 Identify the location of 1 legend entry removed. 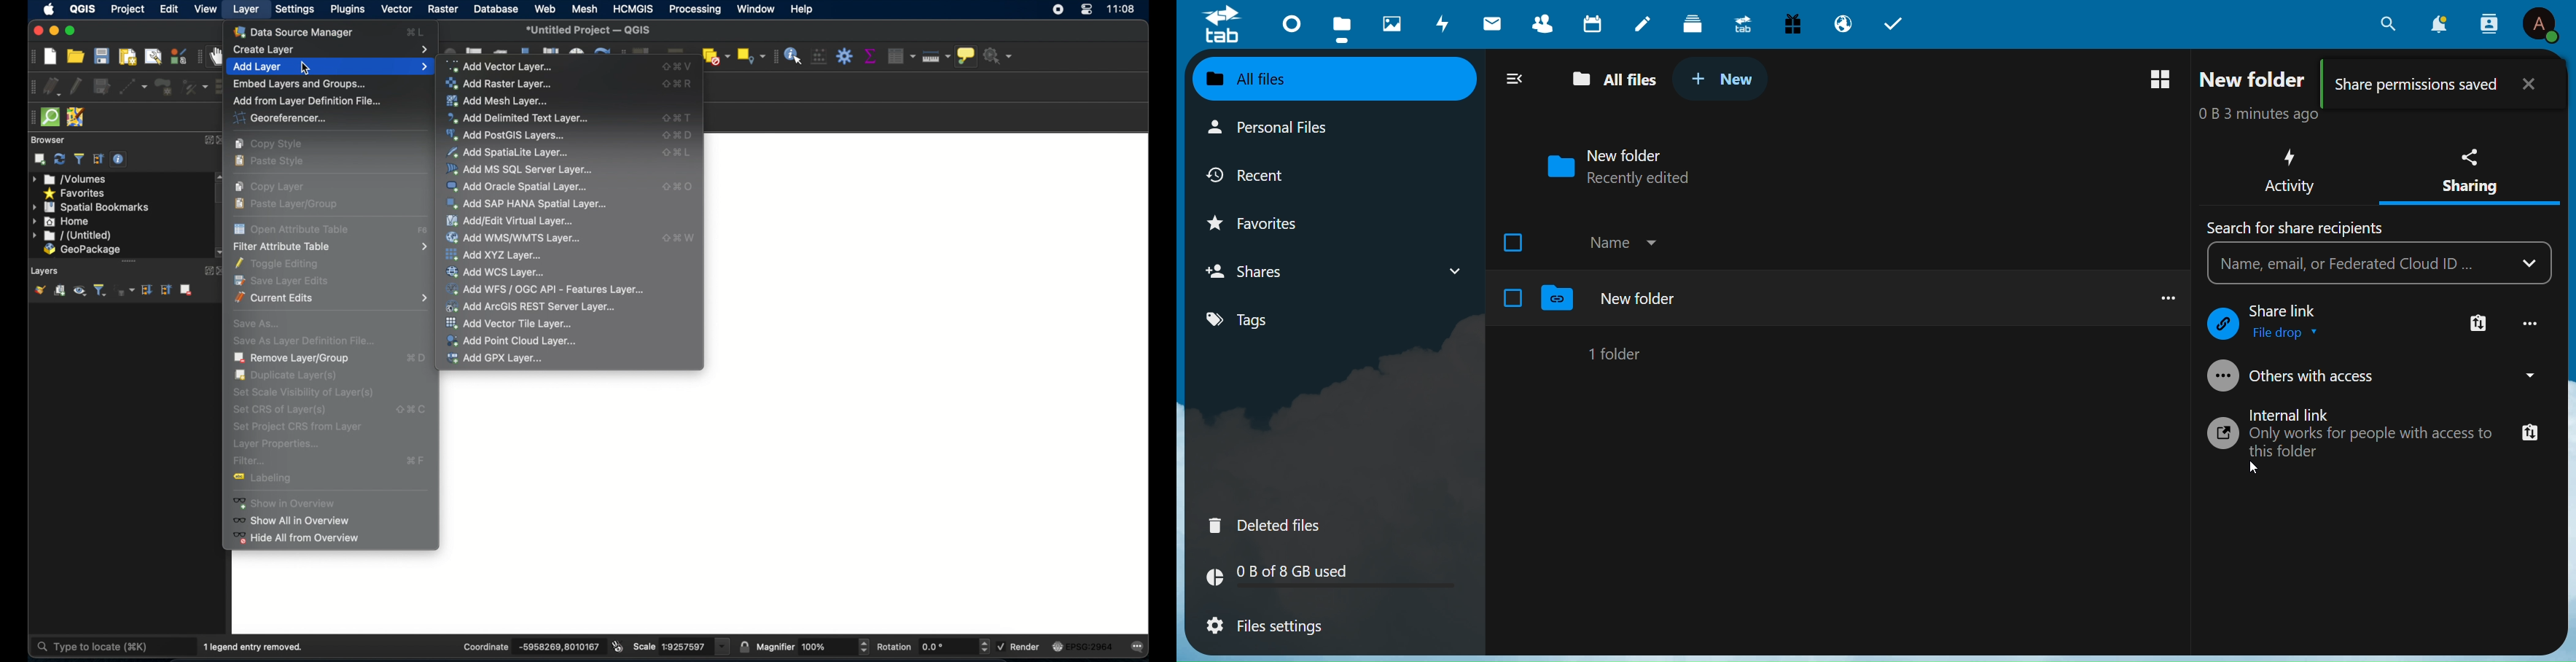
(257, 645).